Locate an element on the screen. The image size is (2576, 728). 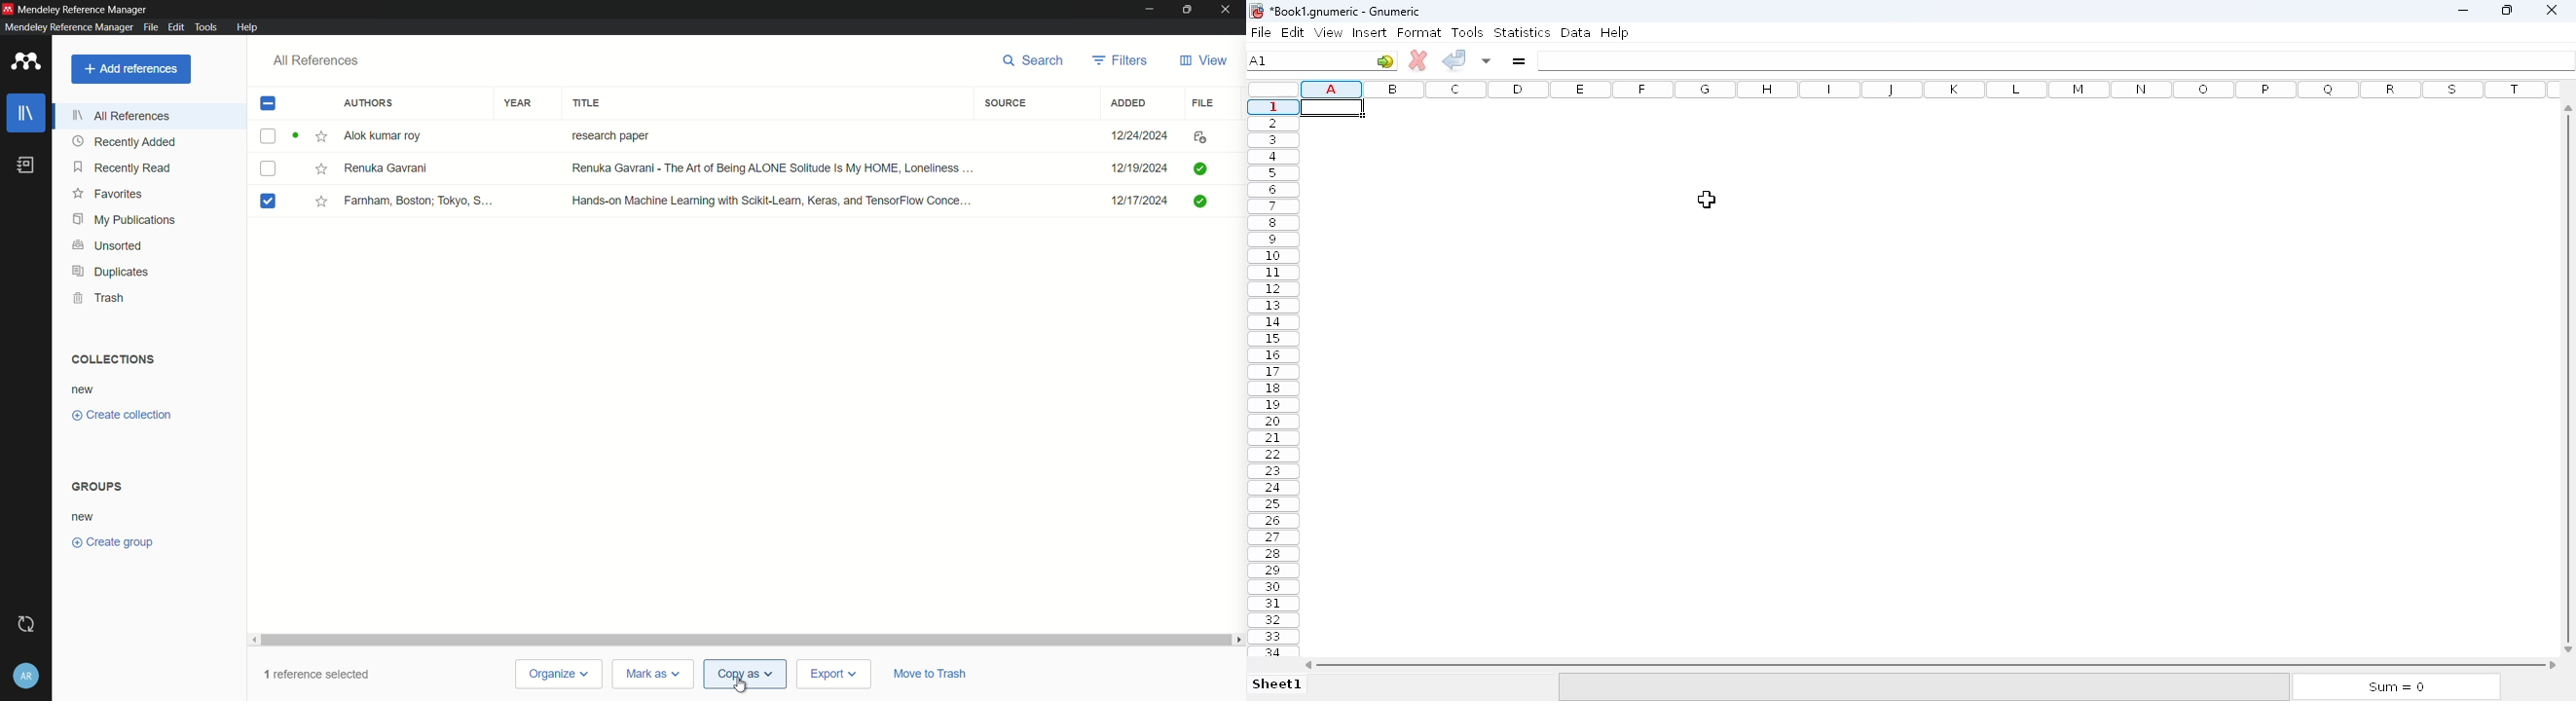
*Book1.gnumeric - Gnumeric is located at coordinates (1354, 12).